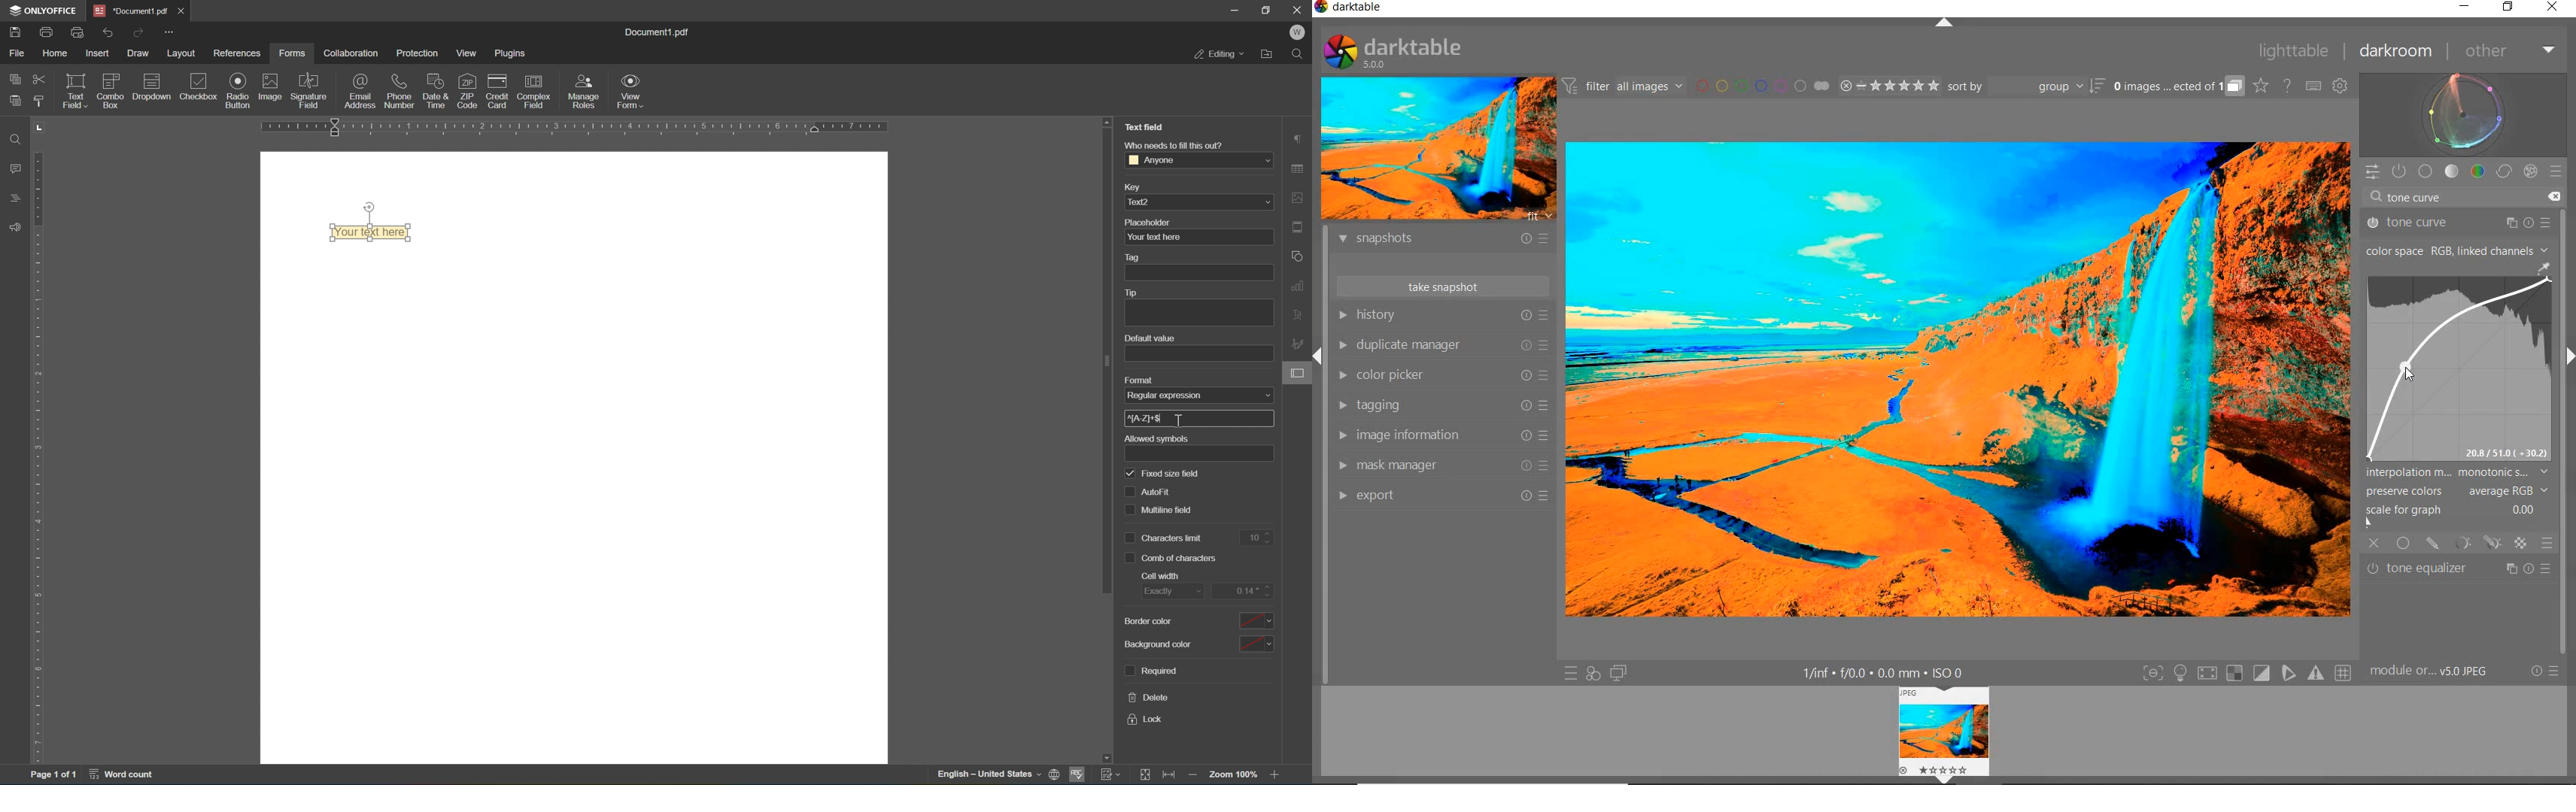  What do you see at coordinates (1153, 338) in the screenshot?
I see `default value` at bounding box center [1153, 338].